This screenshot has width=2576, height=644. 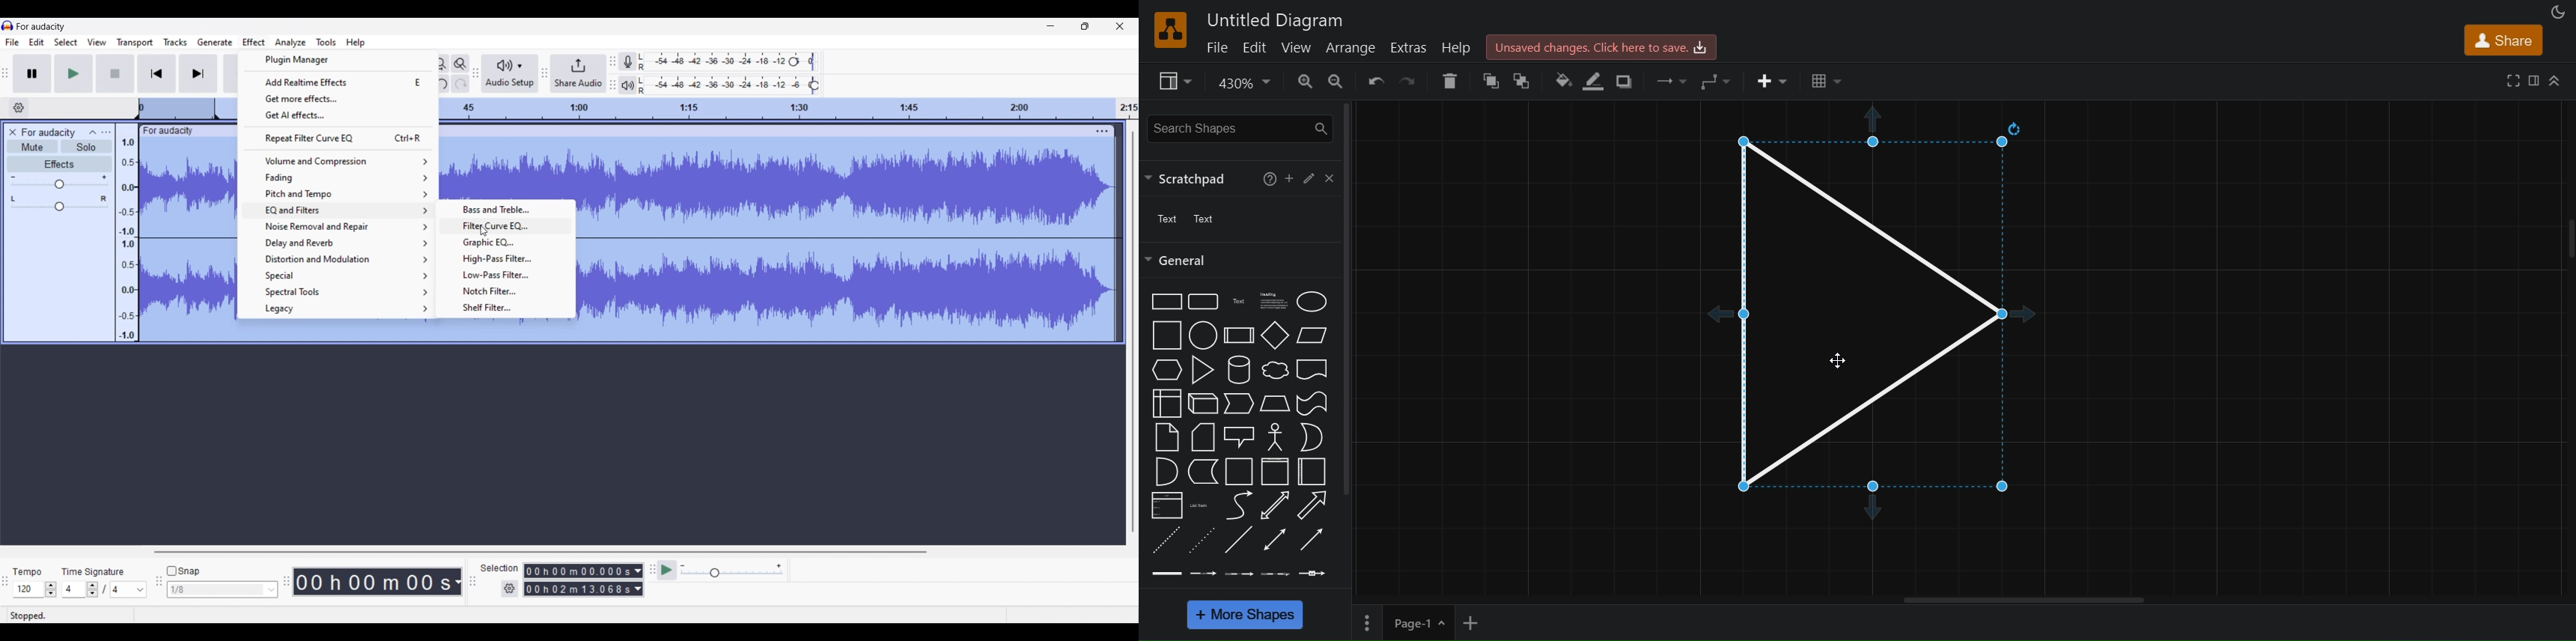 What do you see at coordinates (1267, 177) in the screenshot?
I see `help` at bounding box center [1267, 177].